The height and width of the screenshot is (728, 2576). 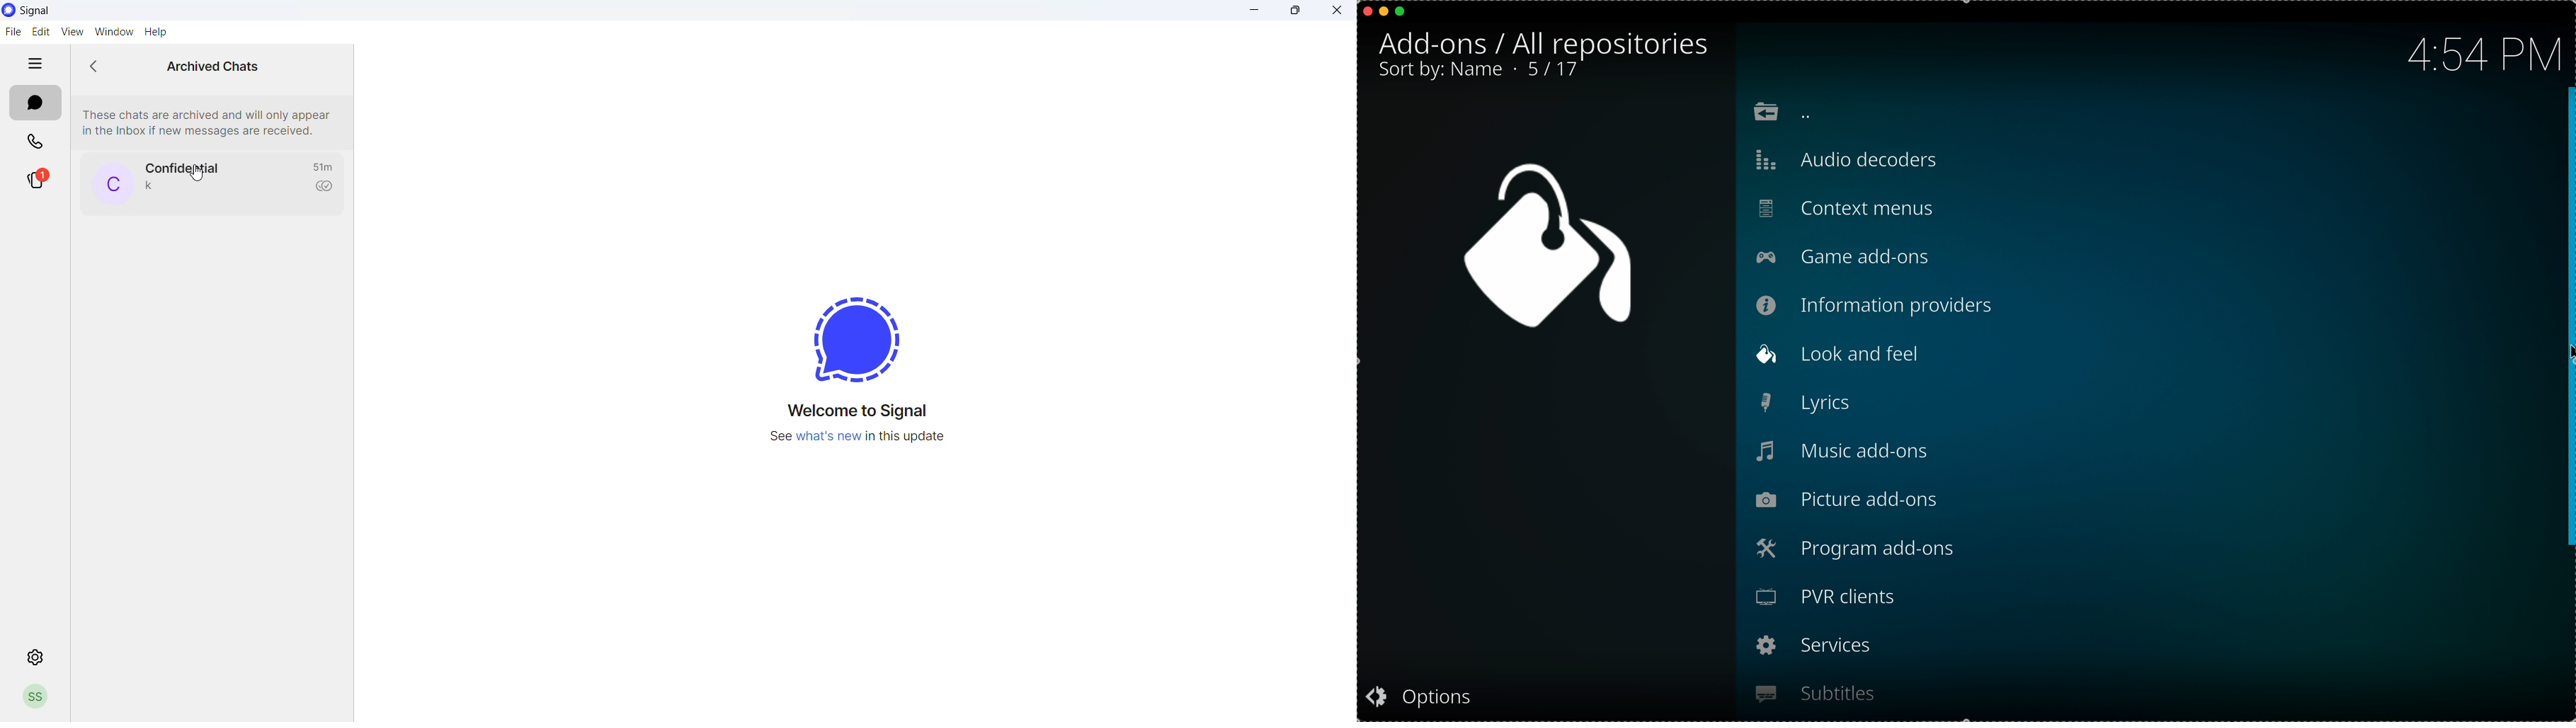 What do you see at coordinates (195, 176) in the screenshot?
I see `cursor` at bounding box center [195, 176].